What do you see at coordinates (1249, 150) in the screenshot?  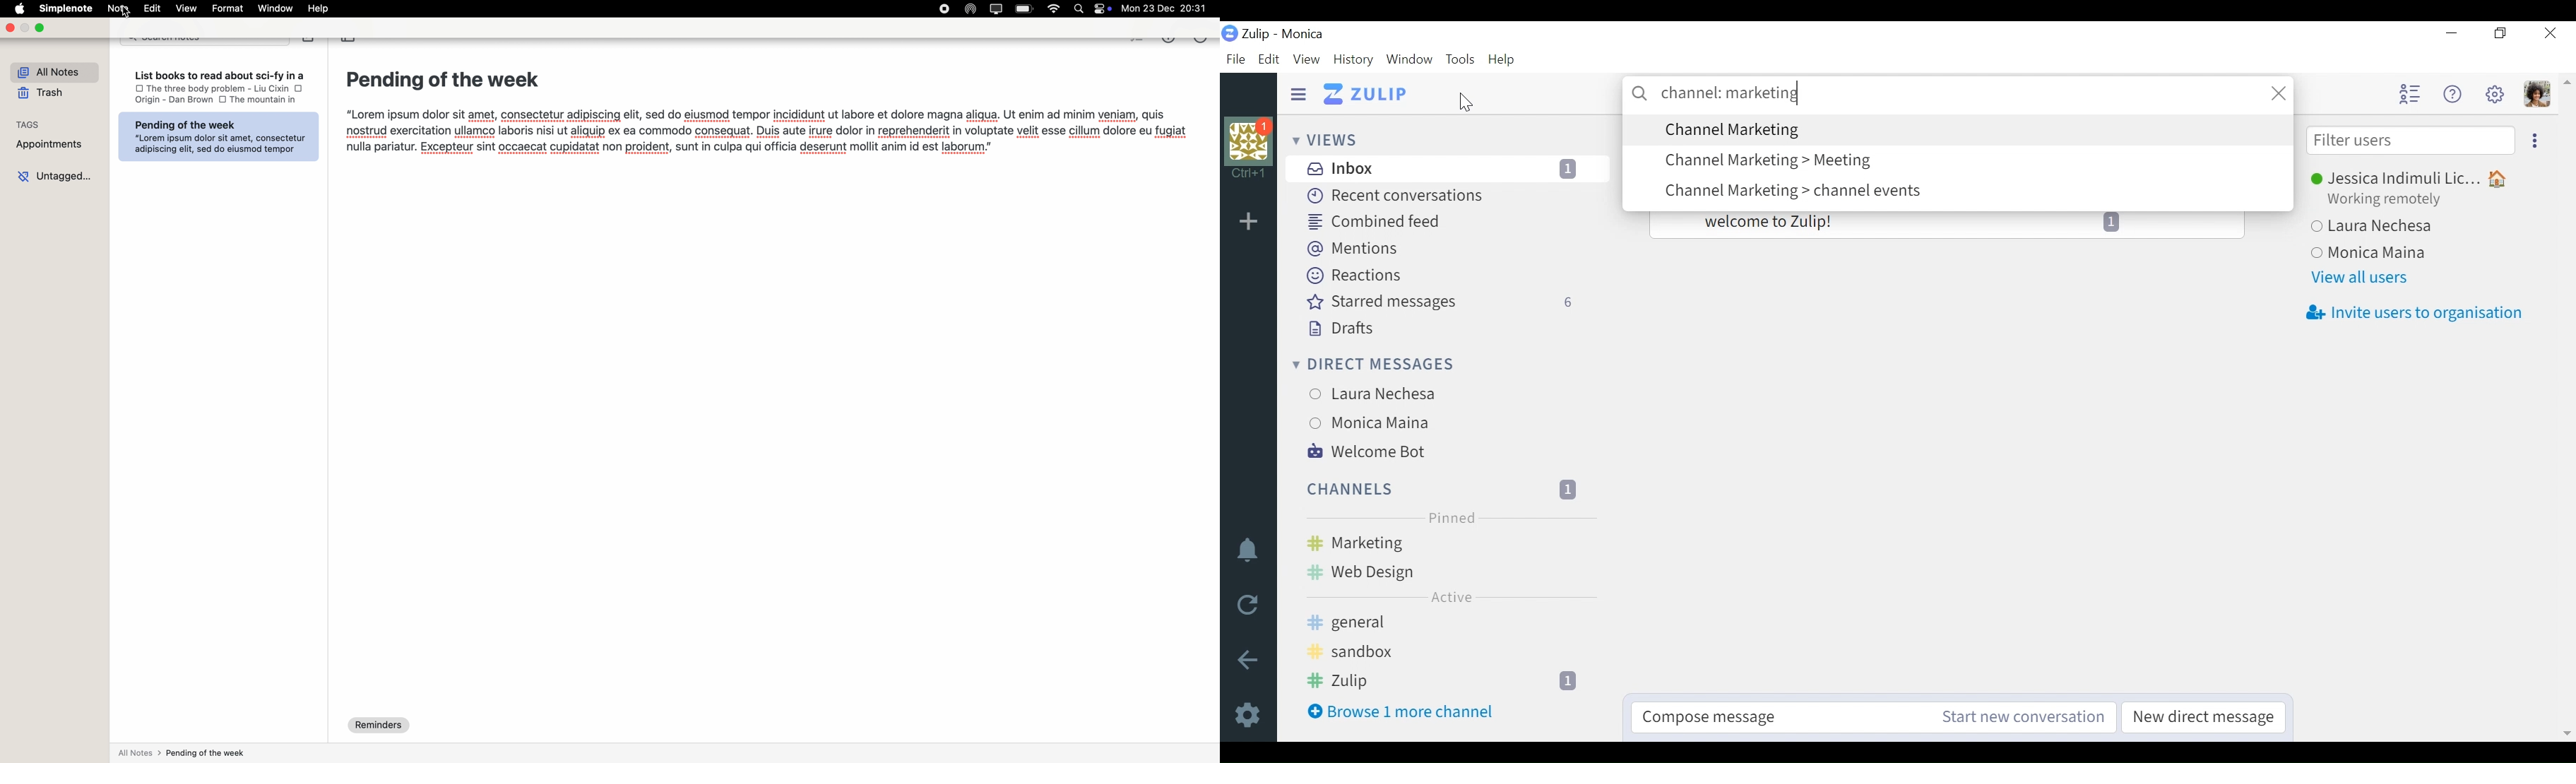 I see `Organisational Profile photo` at bounding box center [1249, 150].